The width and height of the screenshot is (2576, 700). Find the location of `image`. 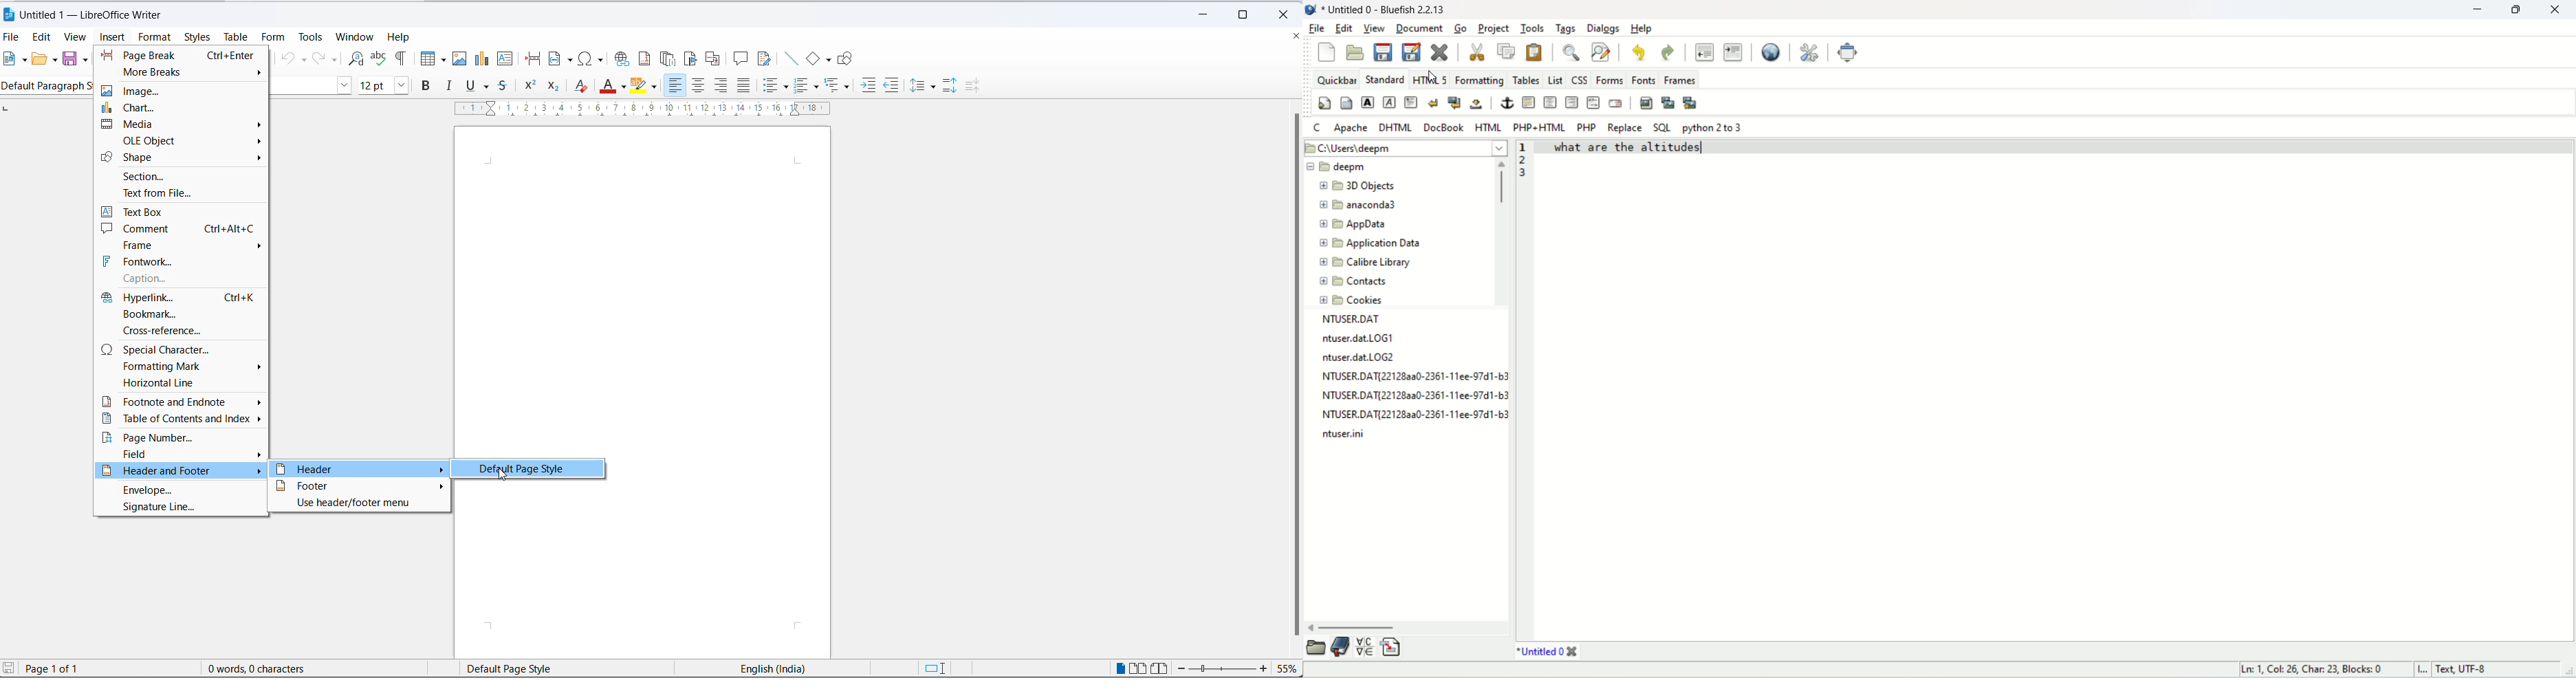

image is located at coordinates (184, 91).